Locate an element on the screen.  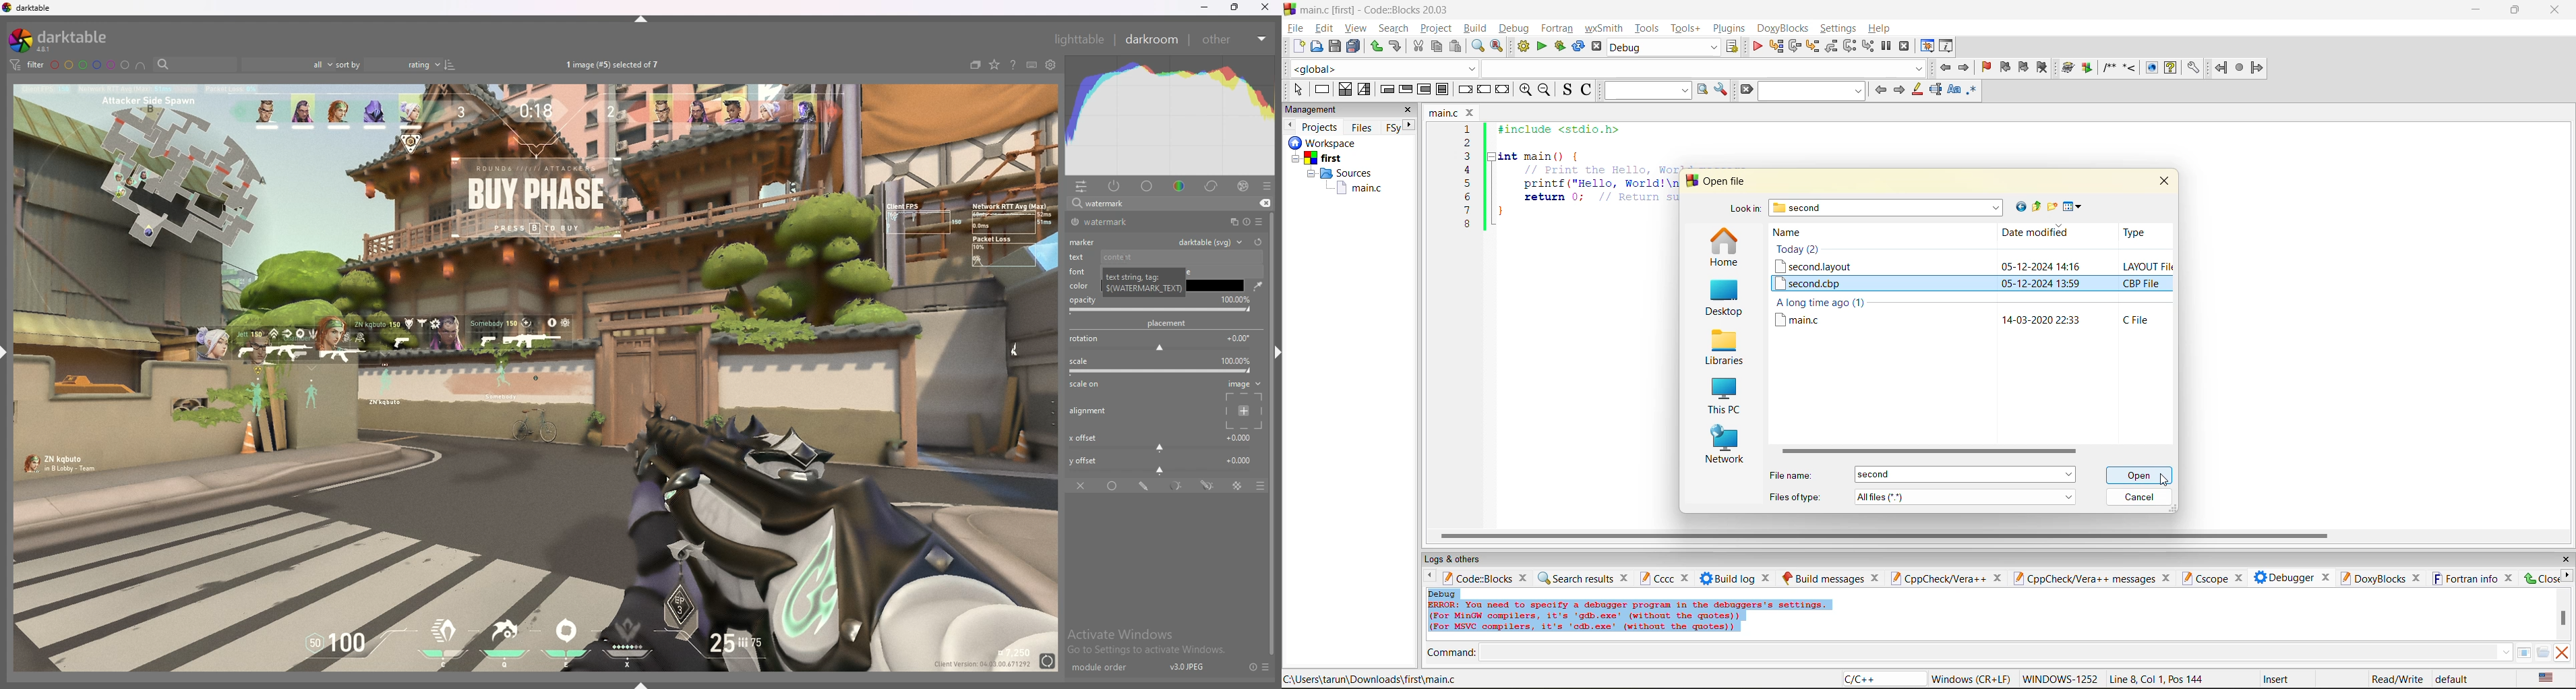
heat graph is located at coordinates (1170, 116).